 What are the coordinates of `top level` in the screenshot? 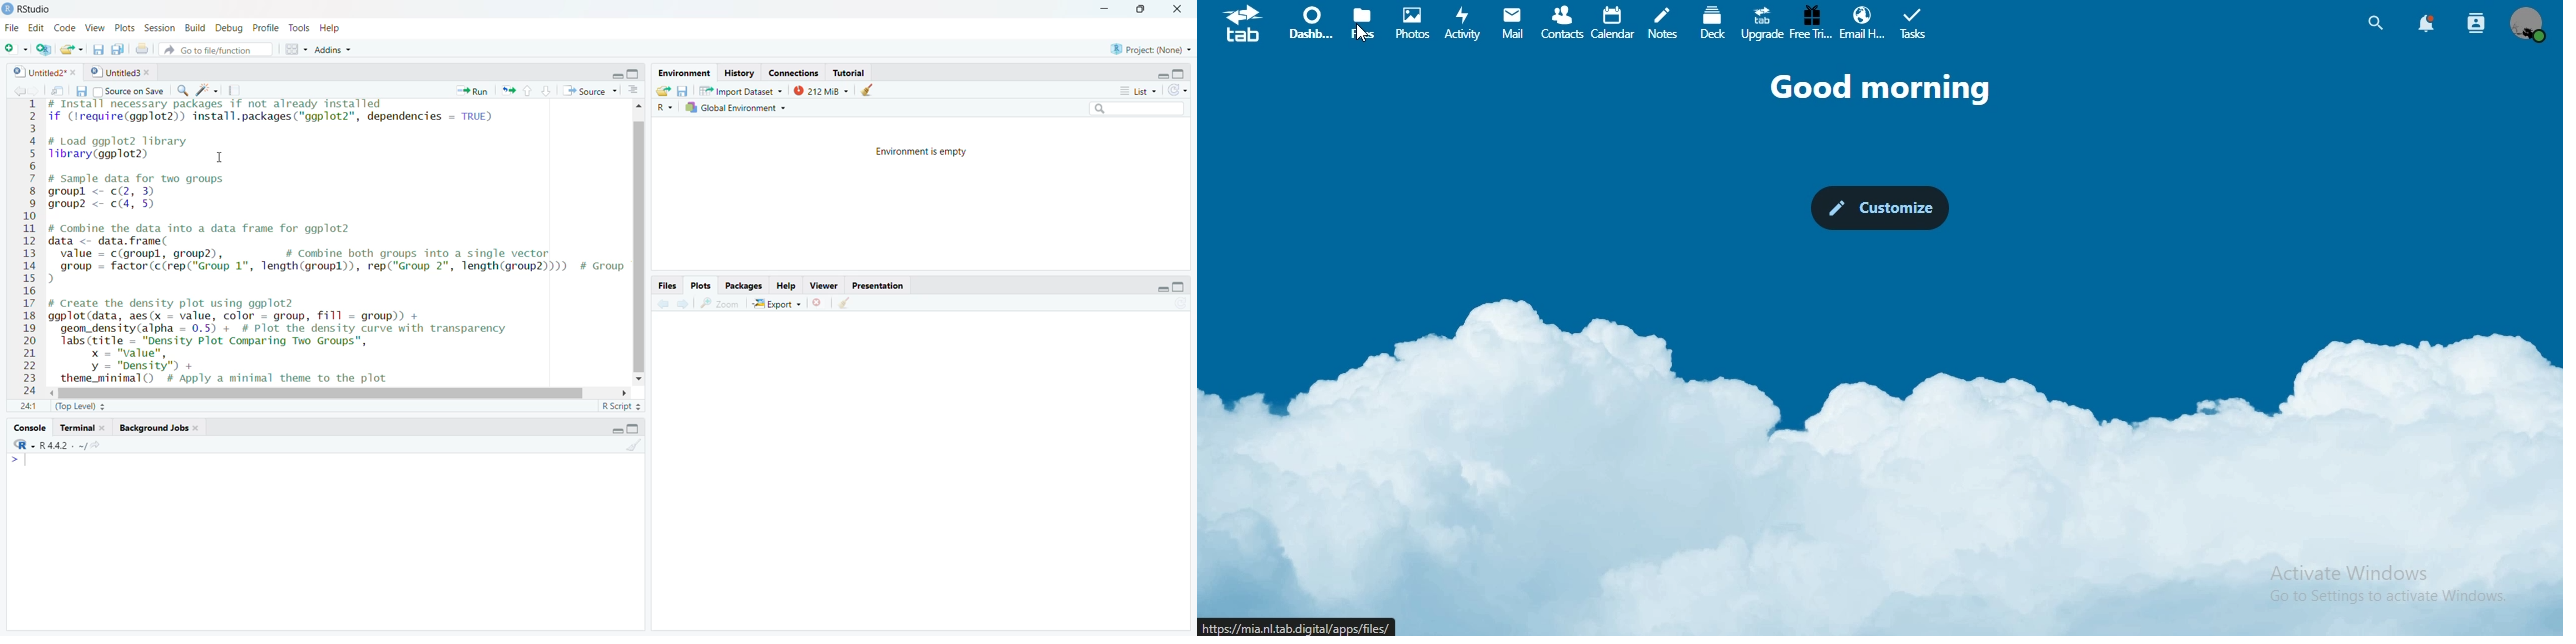 It's located at (81, 408).